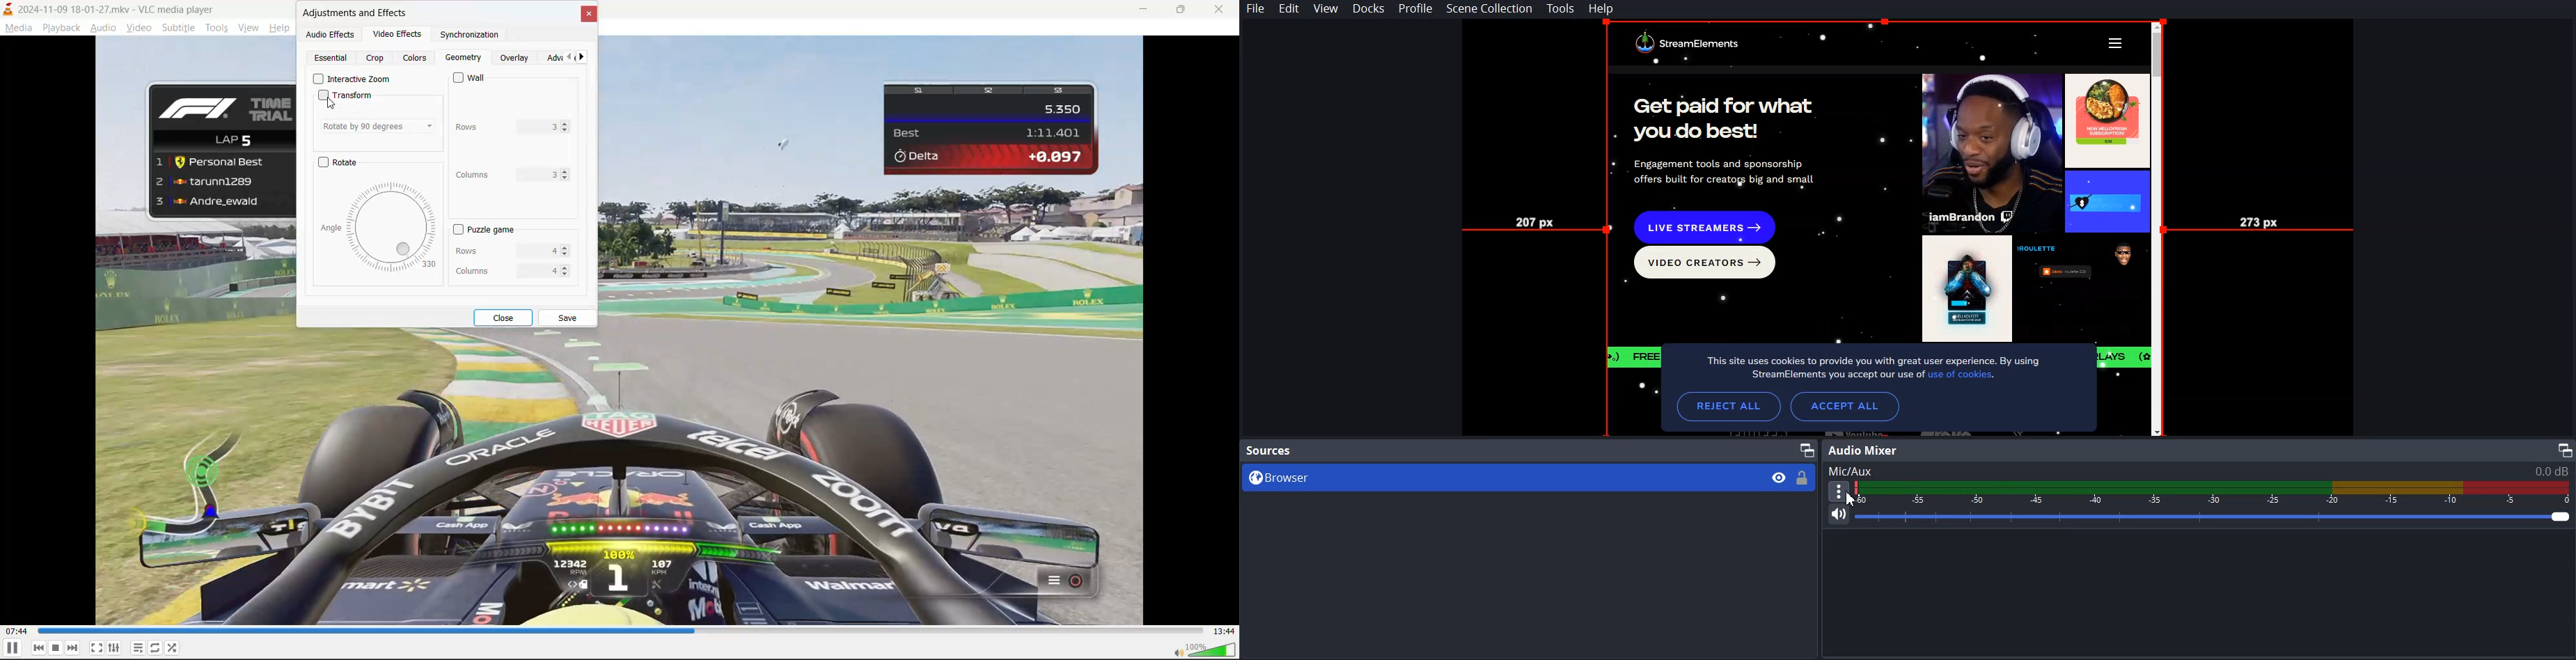 The image size is (2576, 672). Describe the element at coordinates (2199, 470) in the screenshot. I see `Text` at that location.